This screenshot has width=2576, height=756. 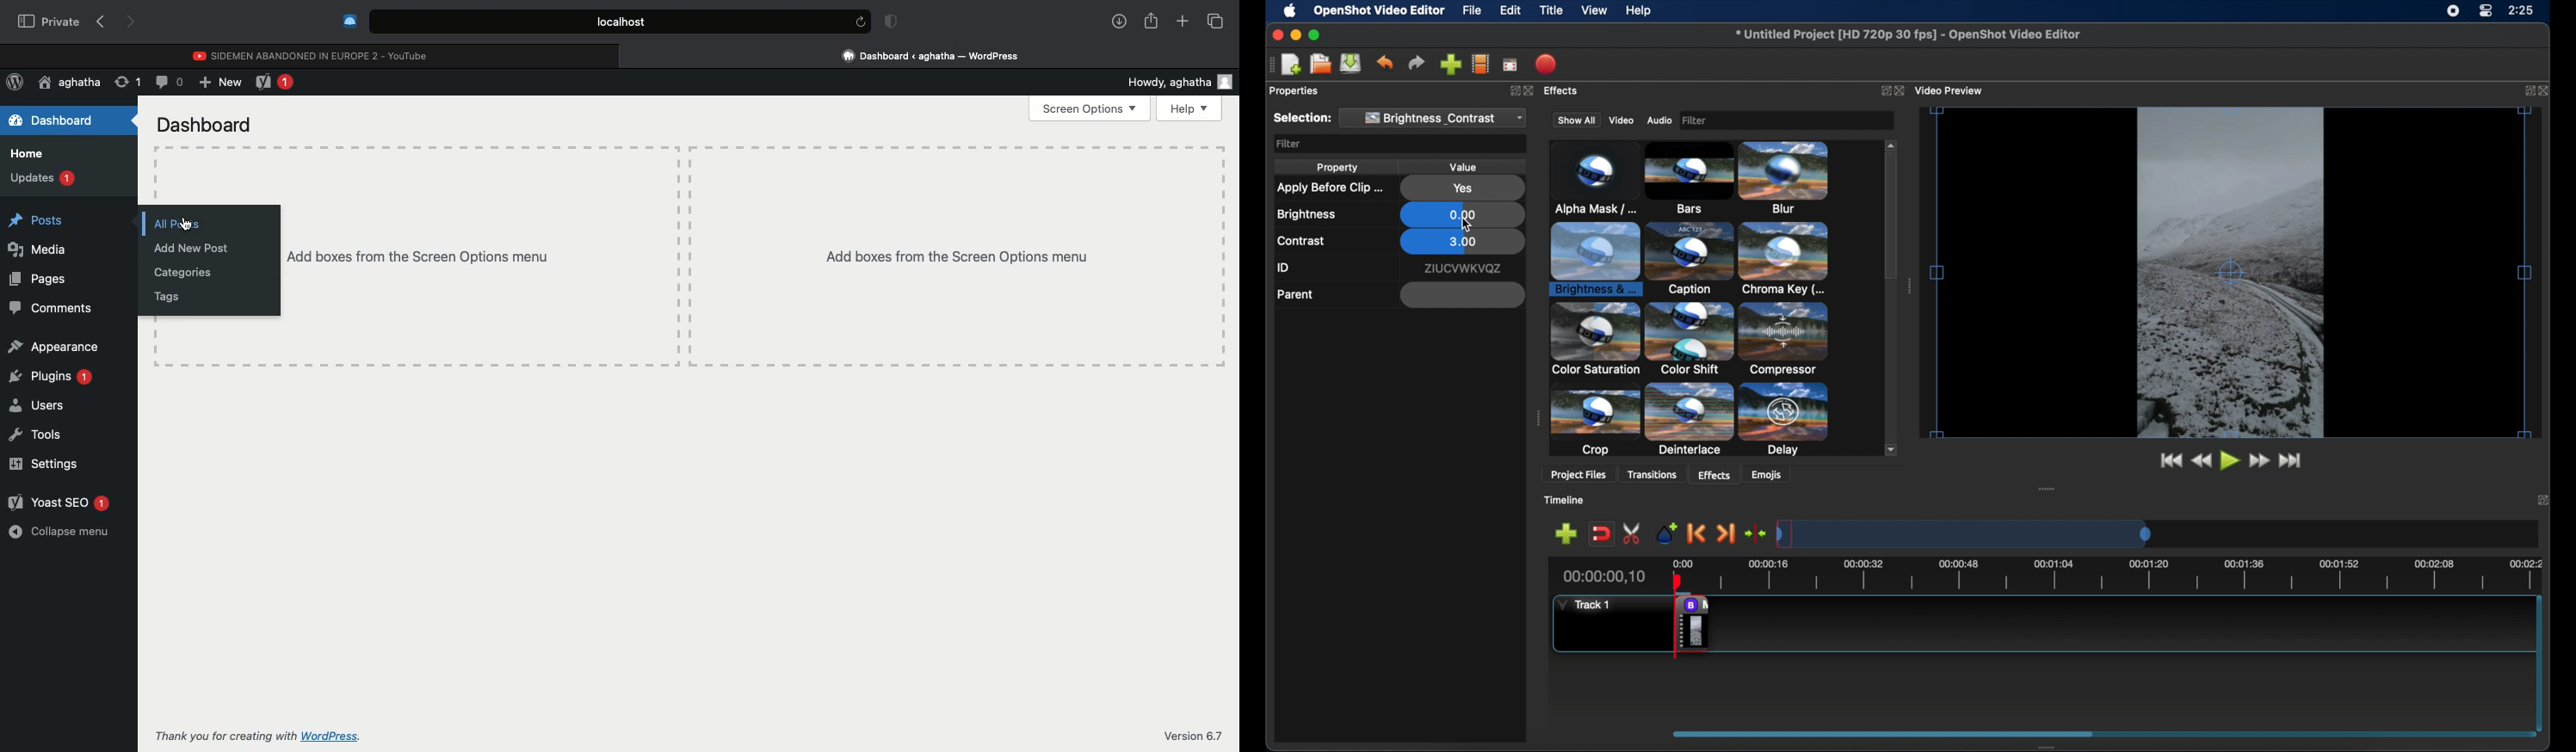 I want to click on selection:, so click(x=1301, y=118).